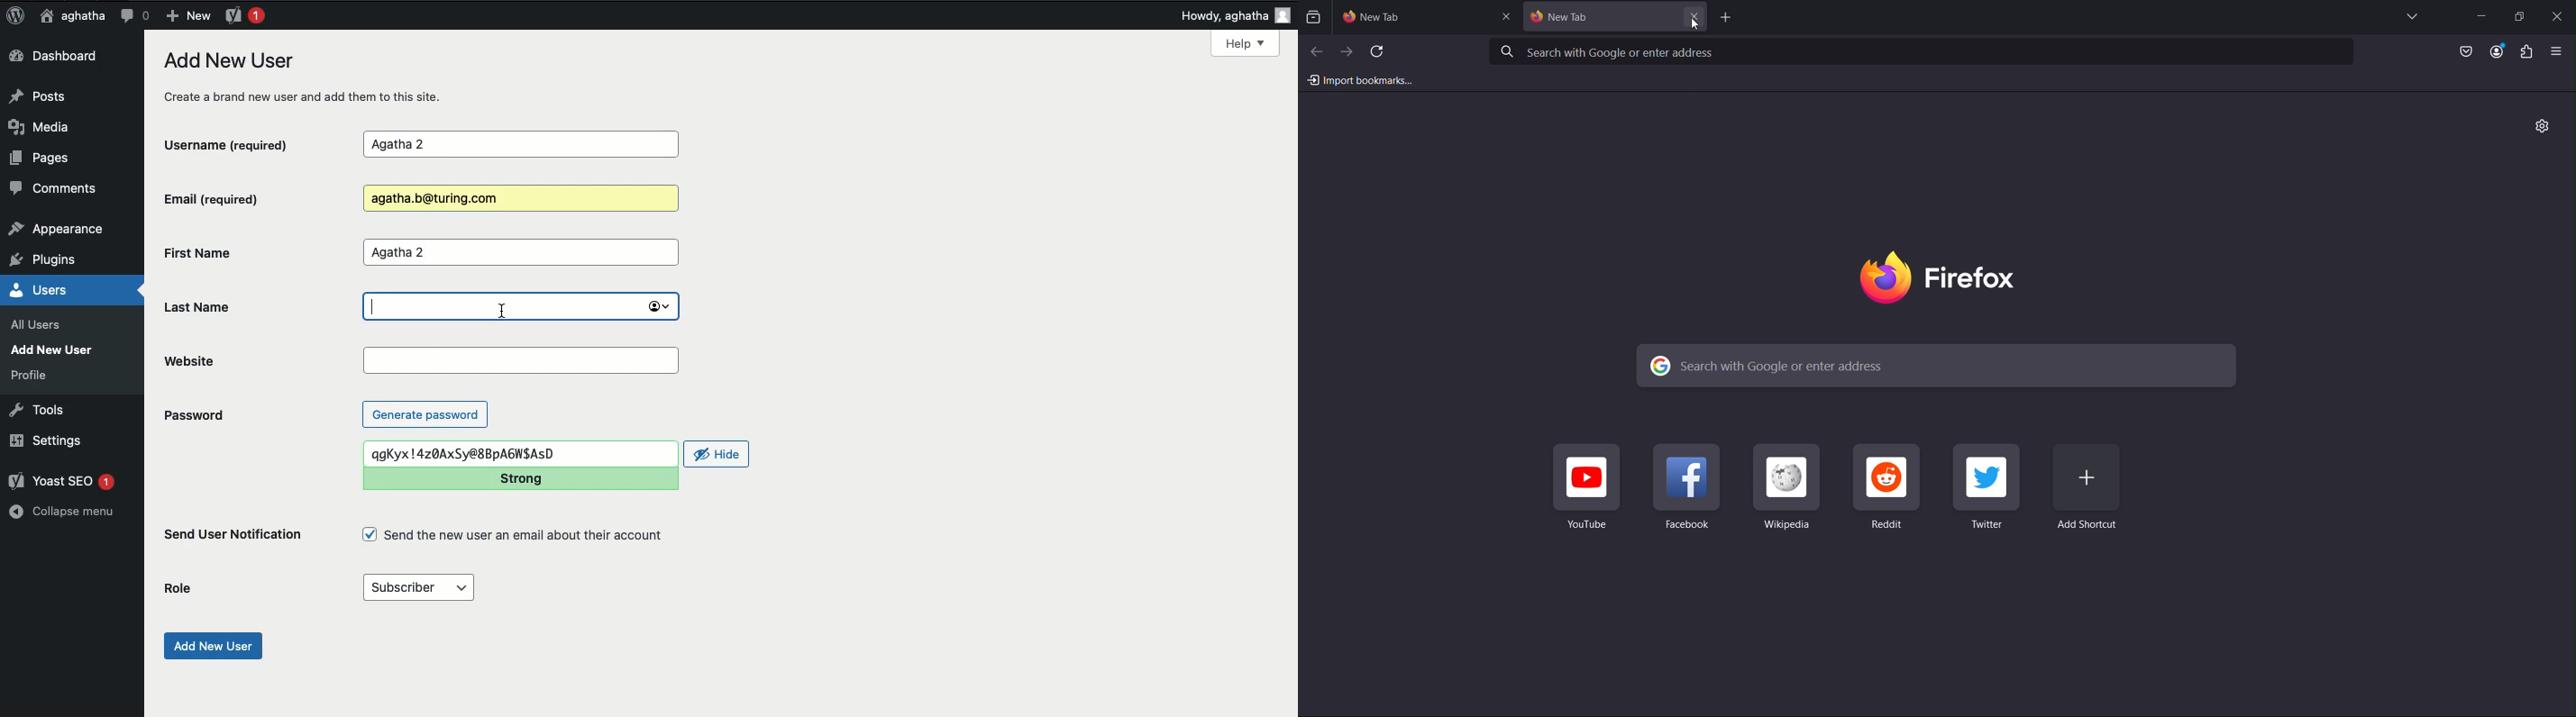  What do you see at coordinates (2096, 494) in the screenshot?
I see `Add Shortcut` at bounding box center [2096, 494].